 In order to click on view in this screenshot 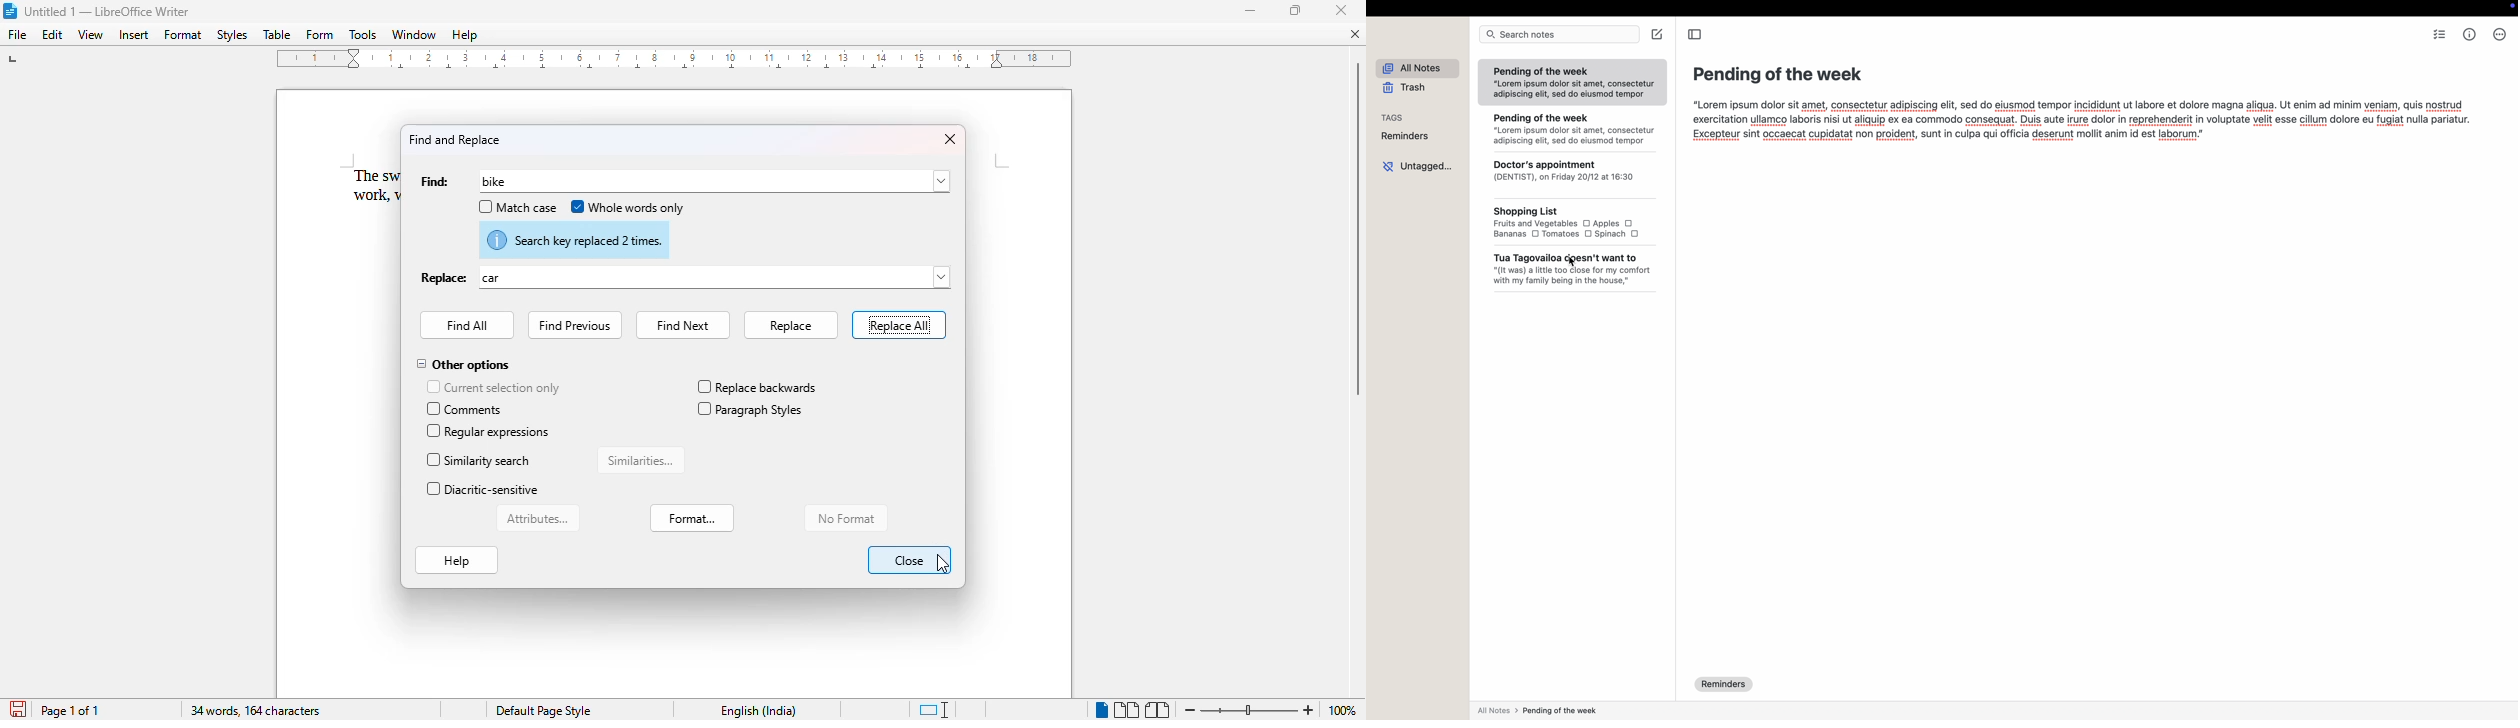, I will do `click(90, 34)`.